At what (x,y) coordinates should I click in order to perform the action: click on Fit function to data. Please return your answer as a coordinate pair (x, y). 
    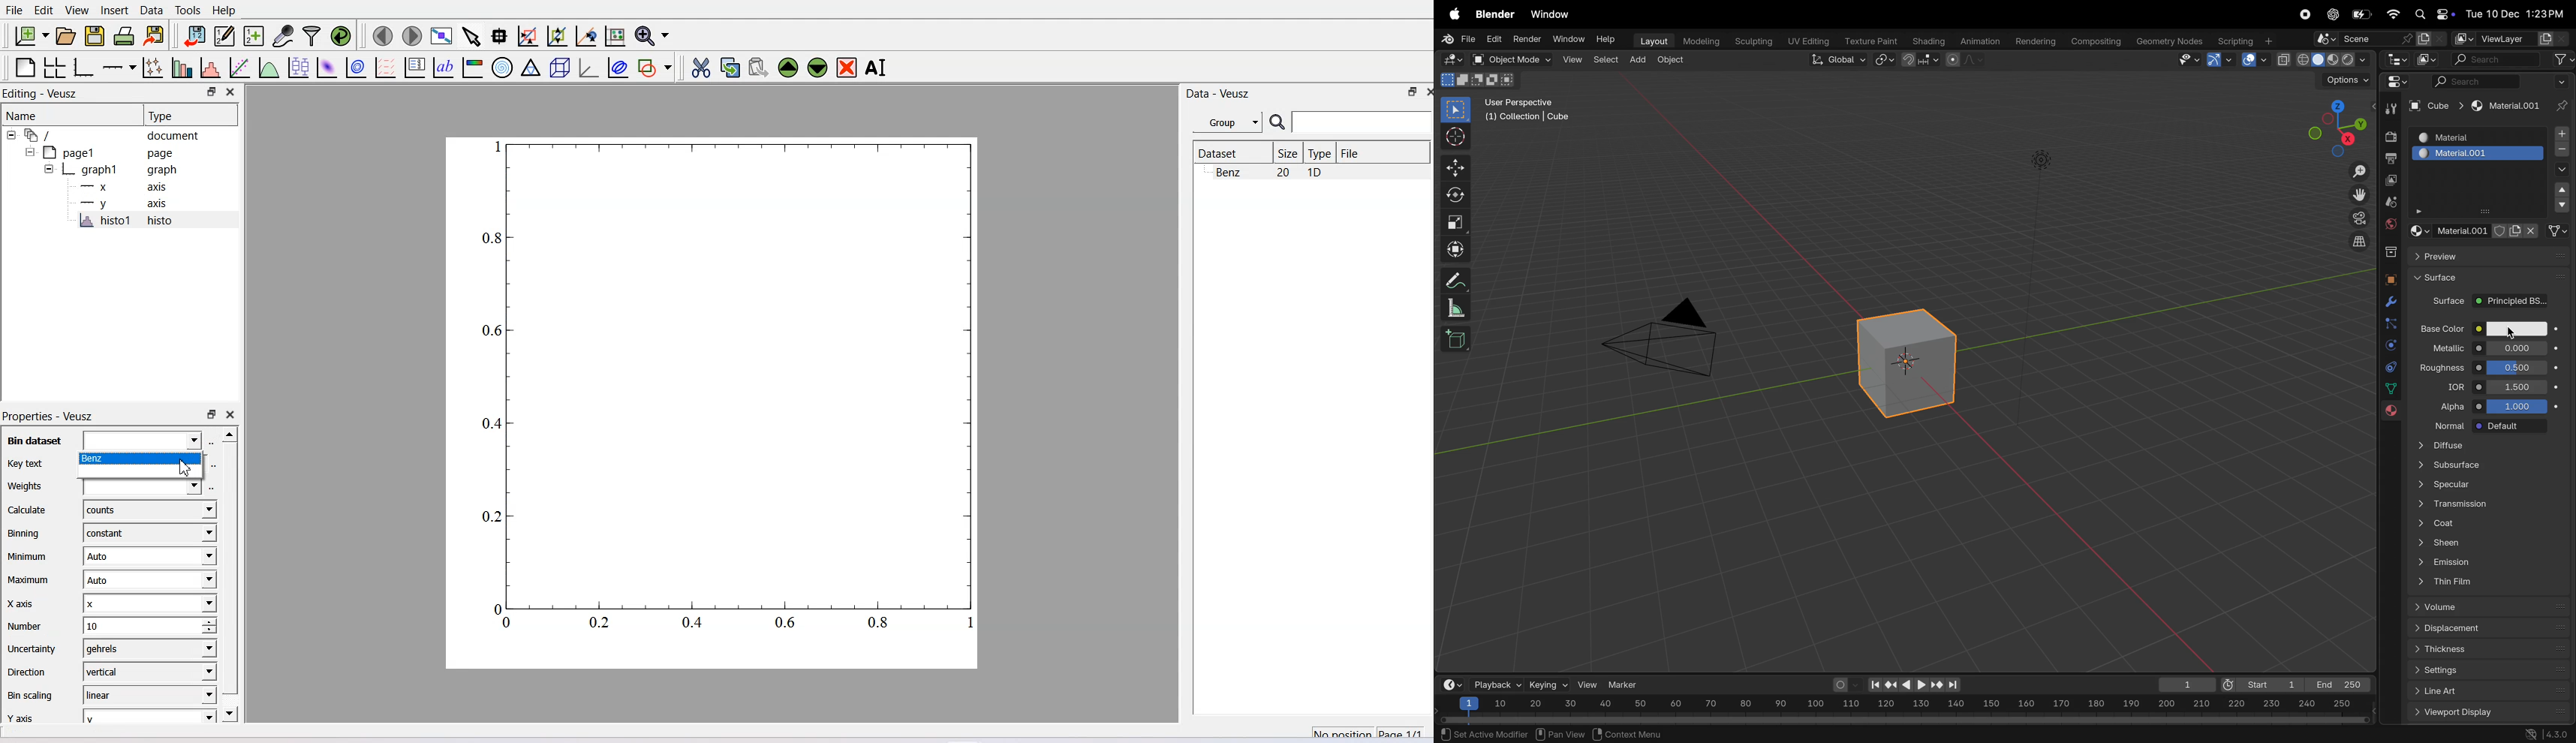
    Looking at the image, I should click on (239, 67).